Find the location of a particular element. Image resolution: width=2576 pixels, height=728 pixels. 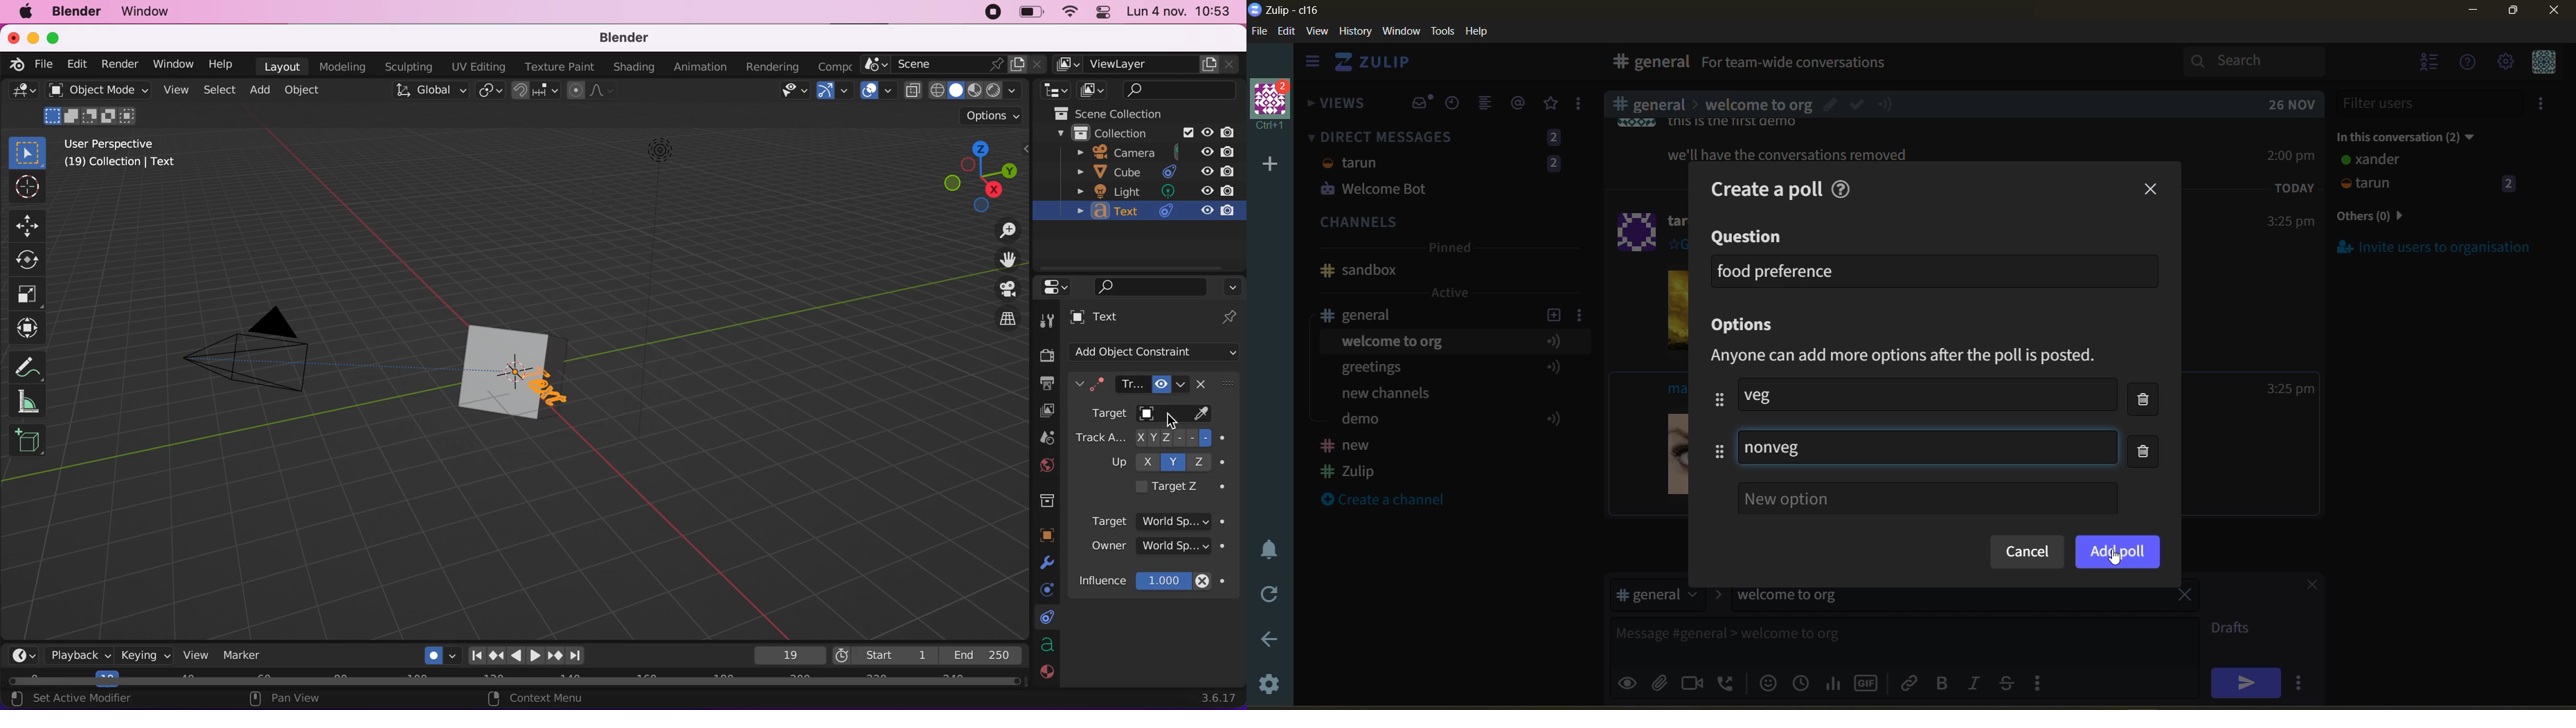

today is located at coordinates (2295, 187).